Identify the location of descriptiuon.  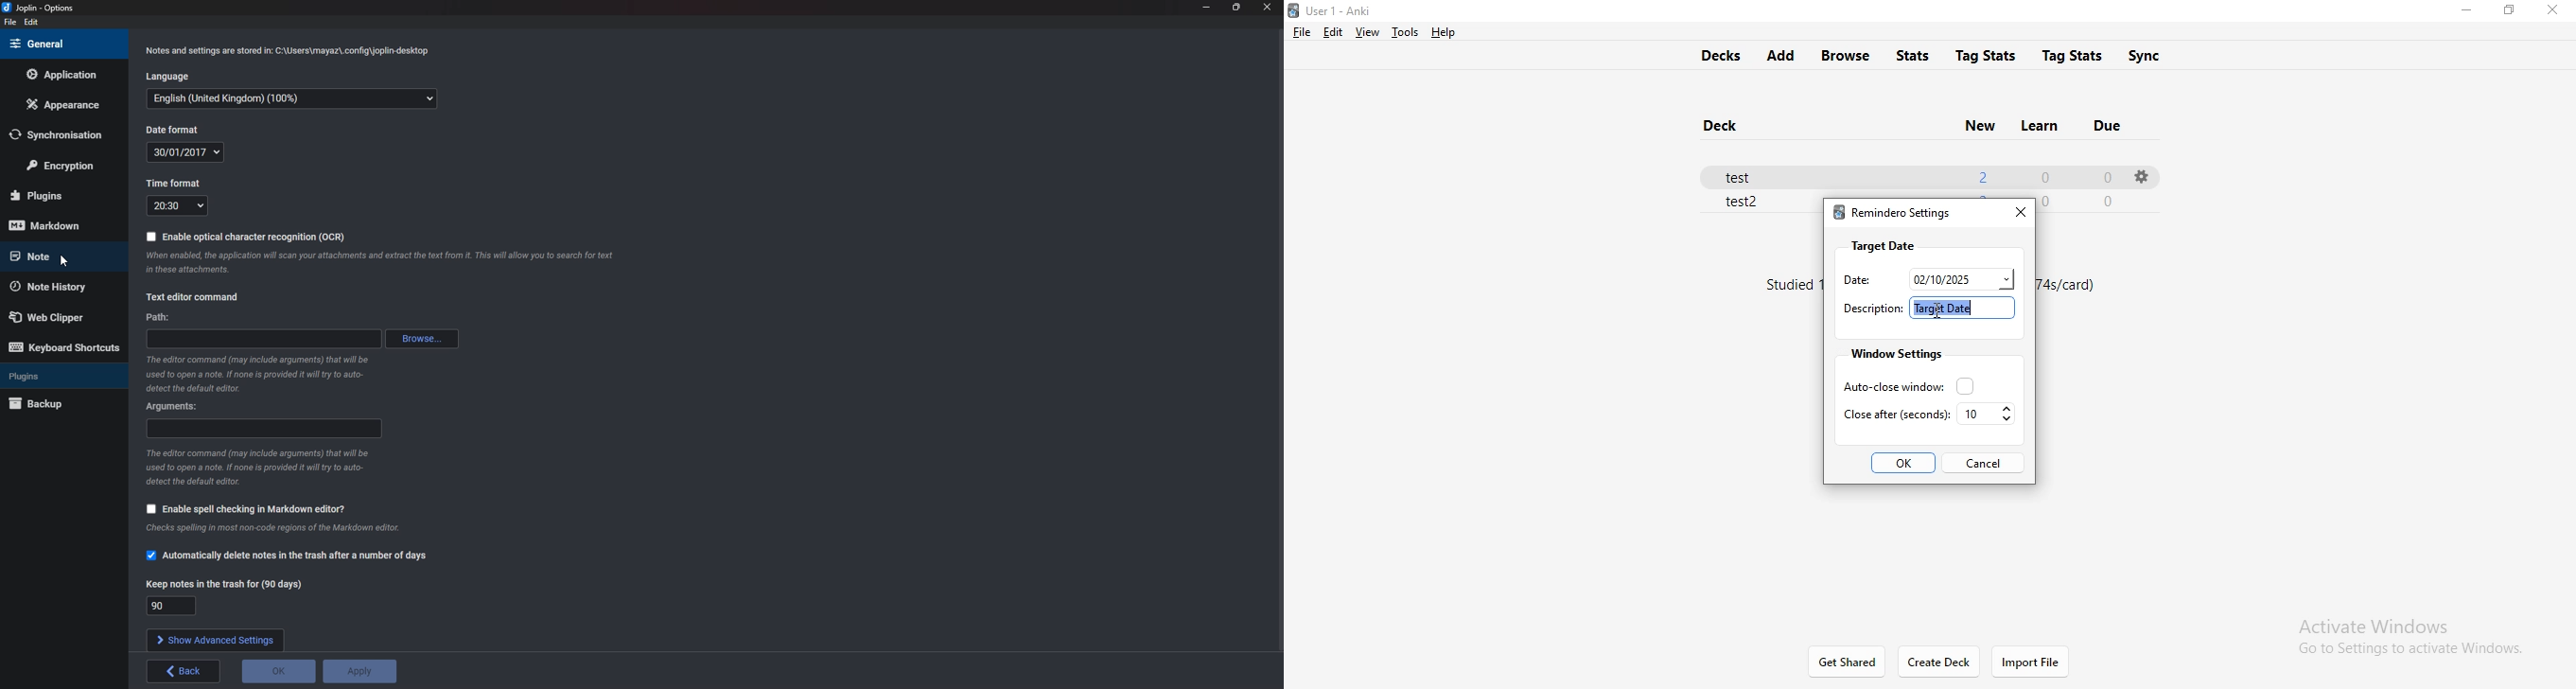
(1871, 309).